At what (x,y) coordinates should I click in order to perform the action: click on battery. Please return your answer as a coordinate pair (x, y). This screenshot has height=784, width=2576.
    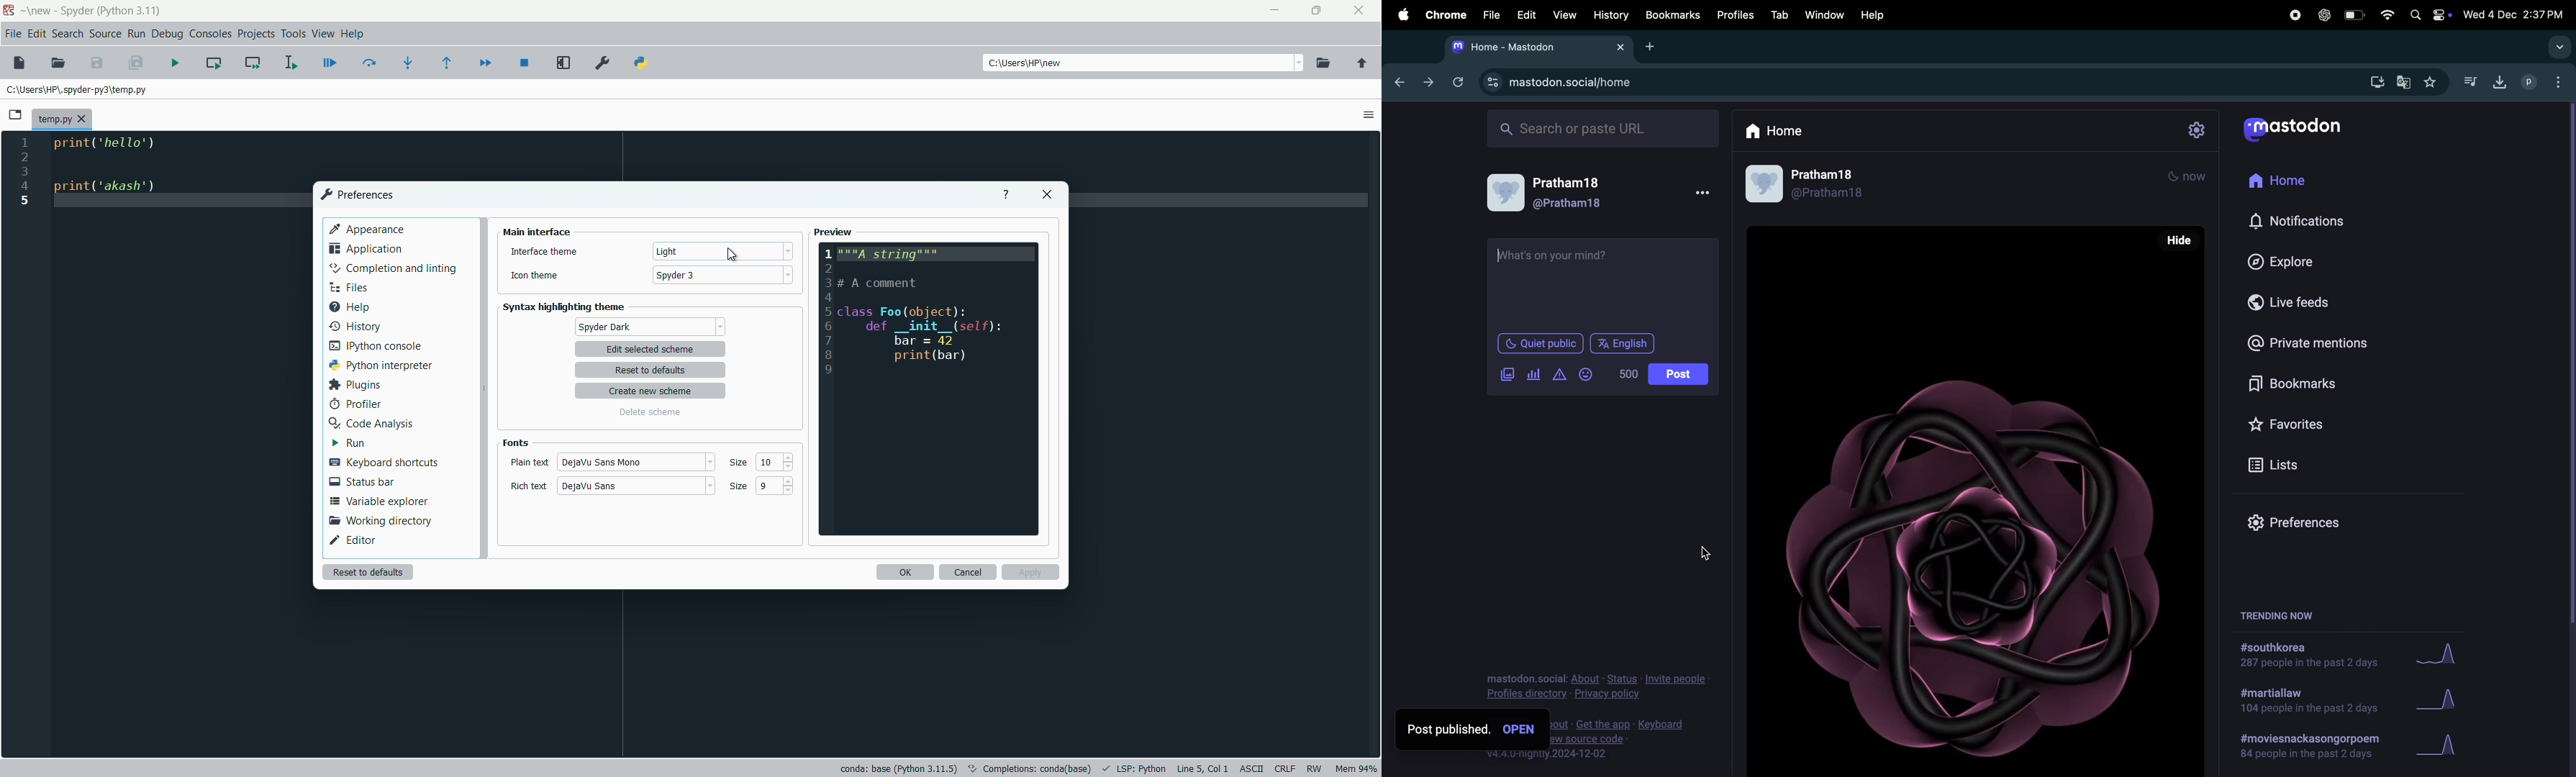
    Looking at the image, I should click on (2353, 15).